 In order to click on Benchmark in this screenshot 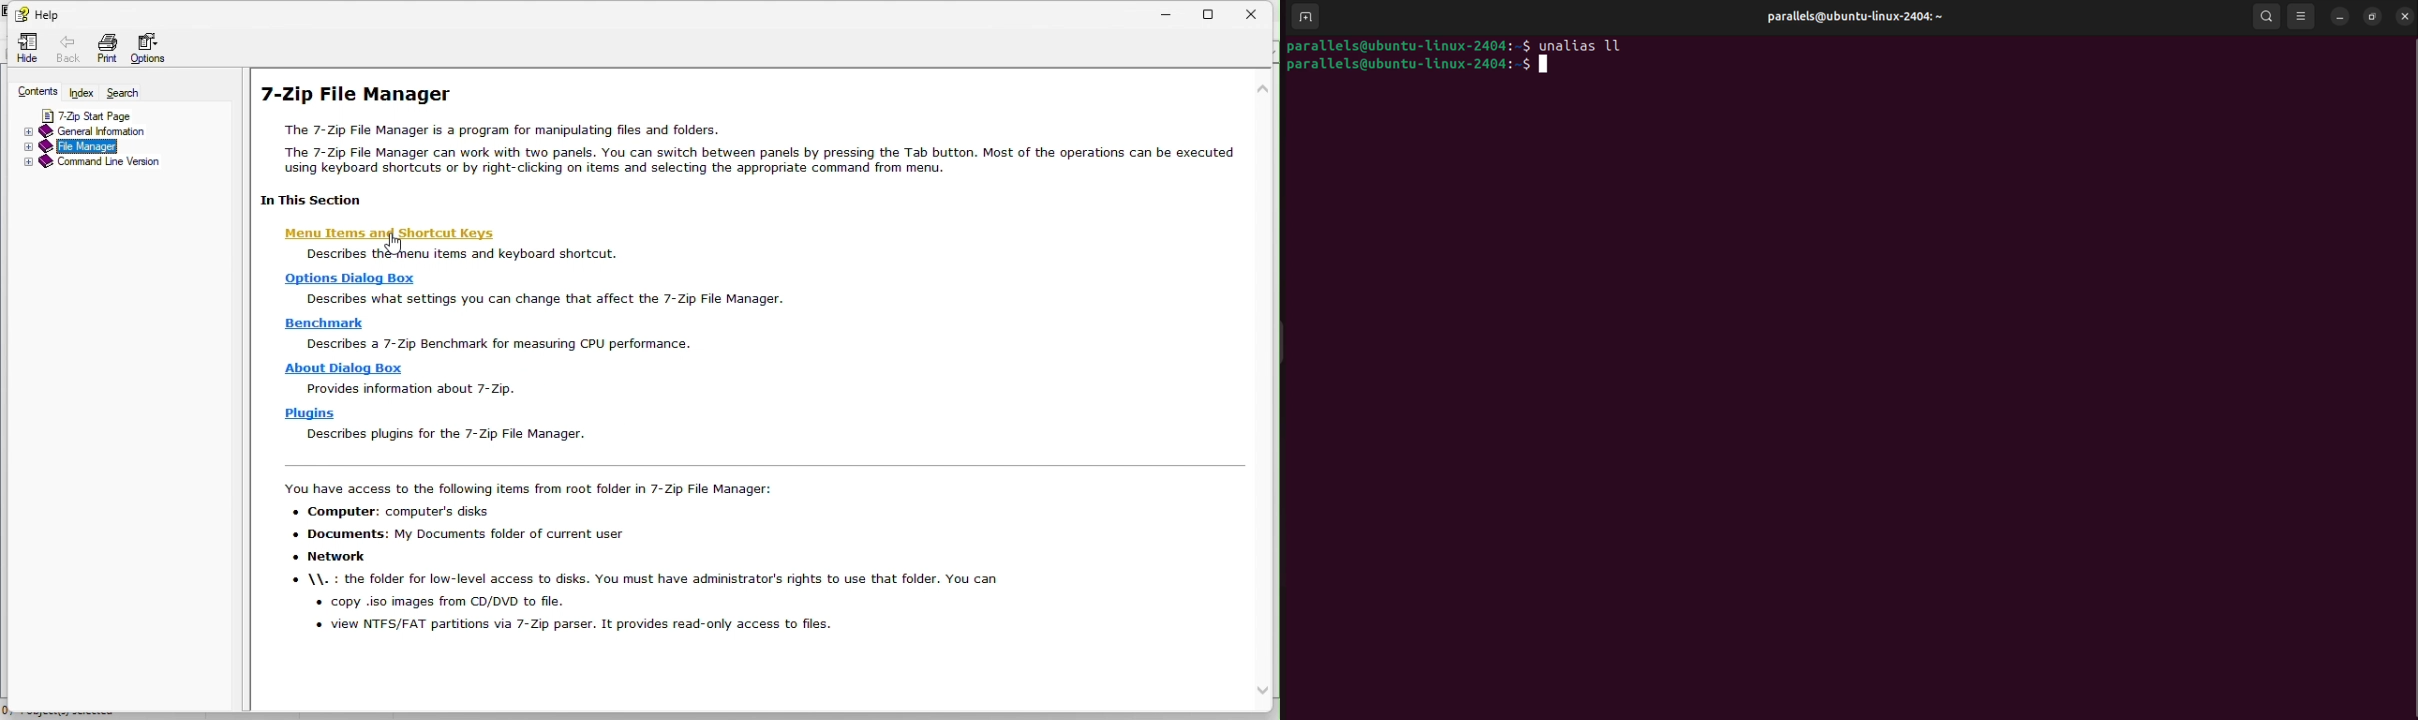, I will do `click(328, 324)`.